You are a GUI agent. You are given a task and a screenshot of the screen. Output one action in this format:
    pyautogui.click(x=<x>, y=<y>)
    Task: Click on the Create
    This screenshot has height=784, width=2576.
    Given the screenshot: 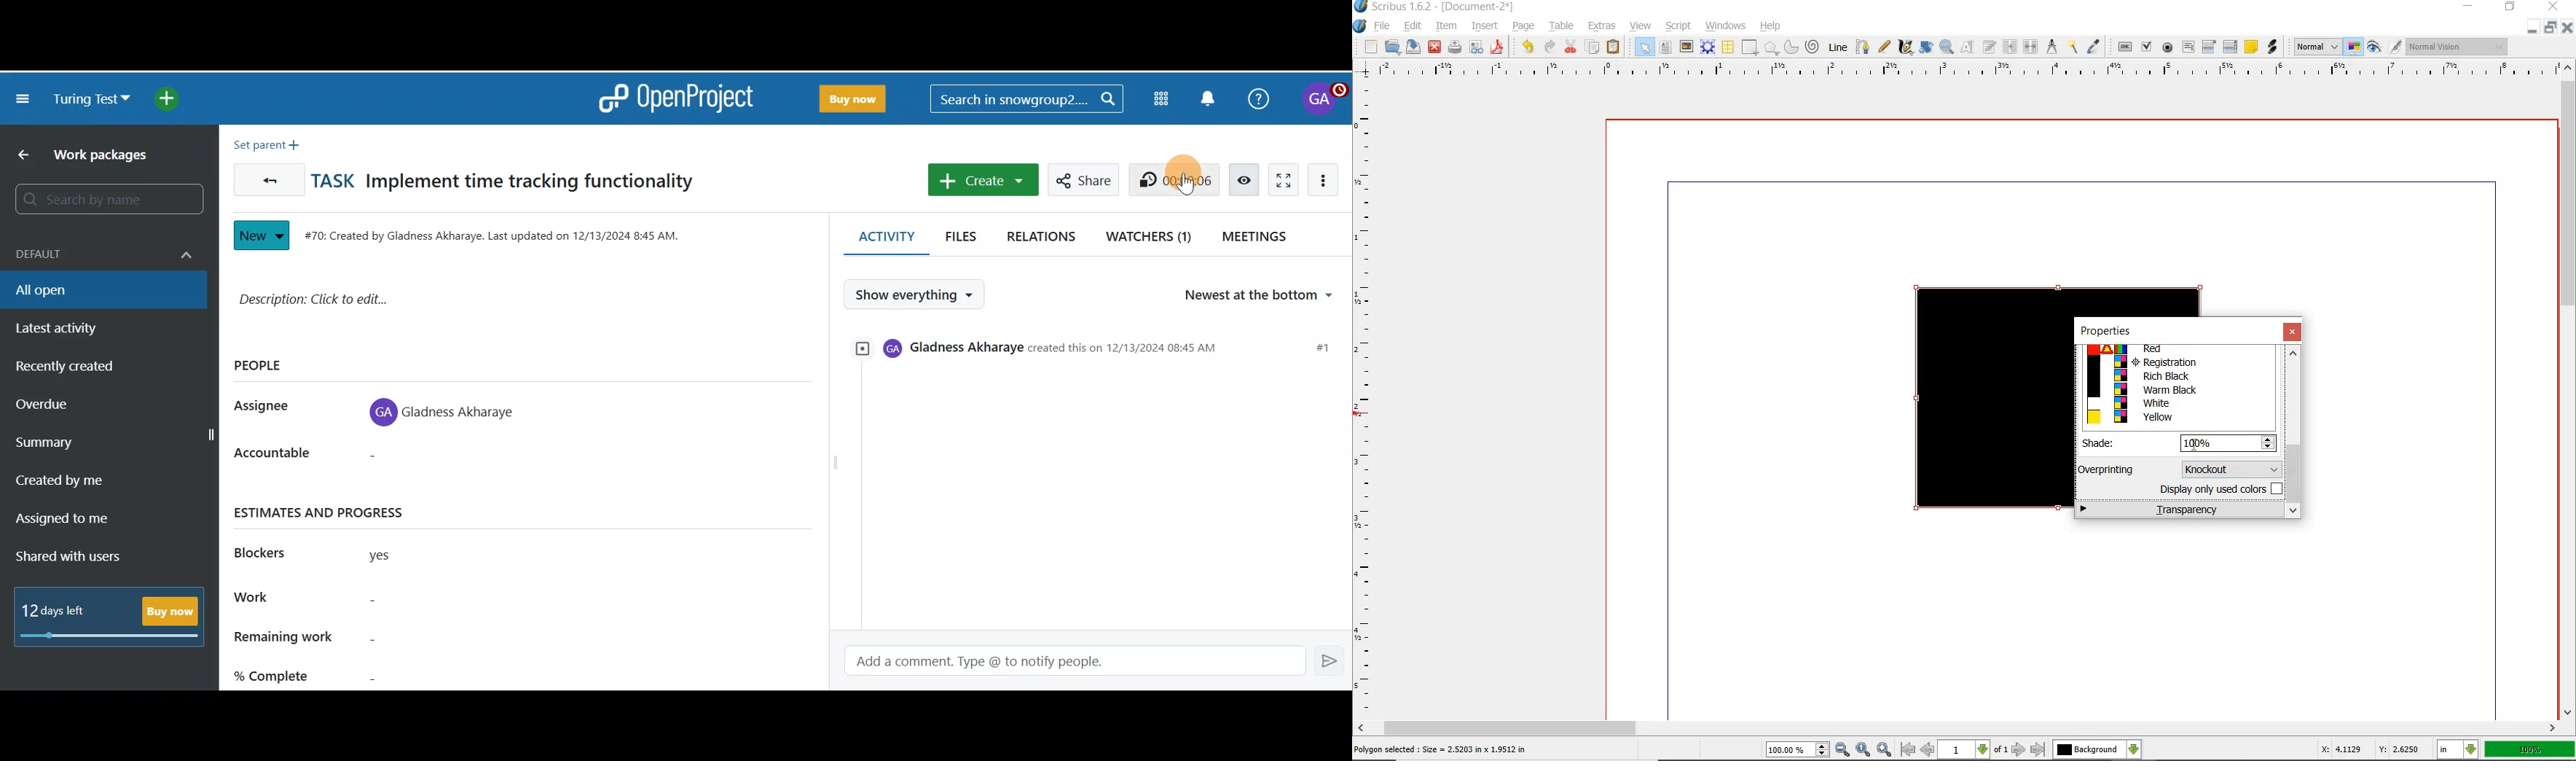 What is the action you would take?
    pyautogui.click(x=980, y=180)
    